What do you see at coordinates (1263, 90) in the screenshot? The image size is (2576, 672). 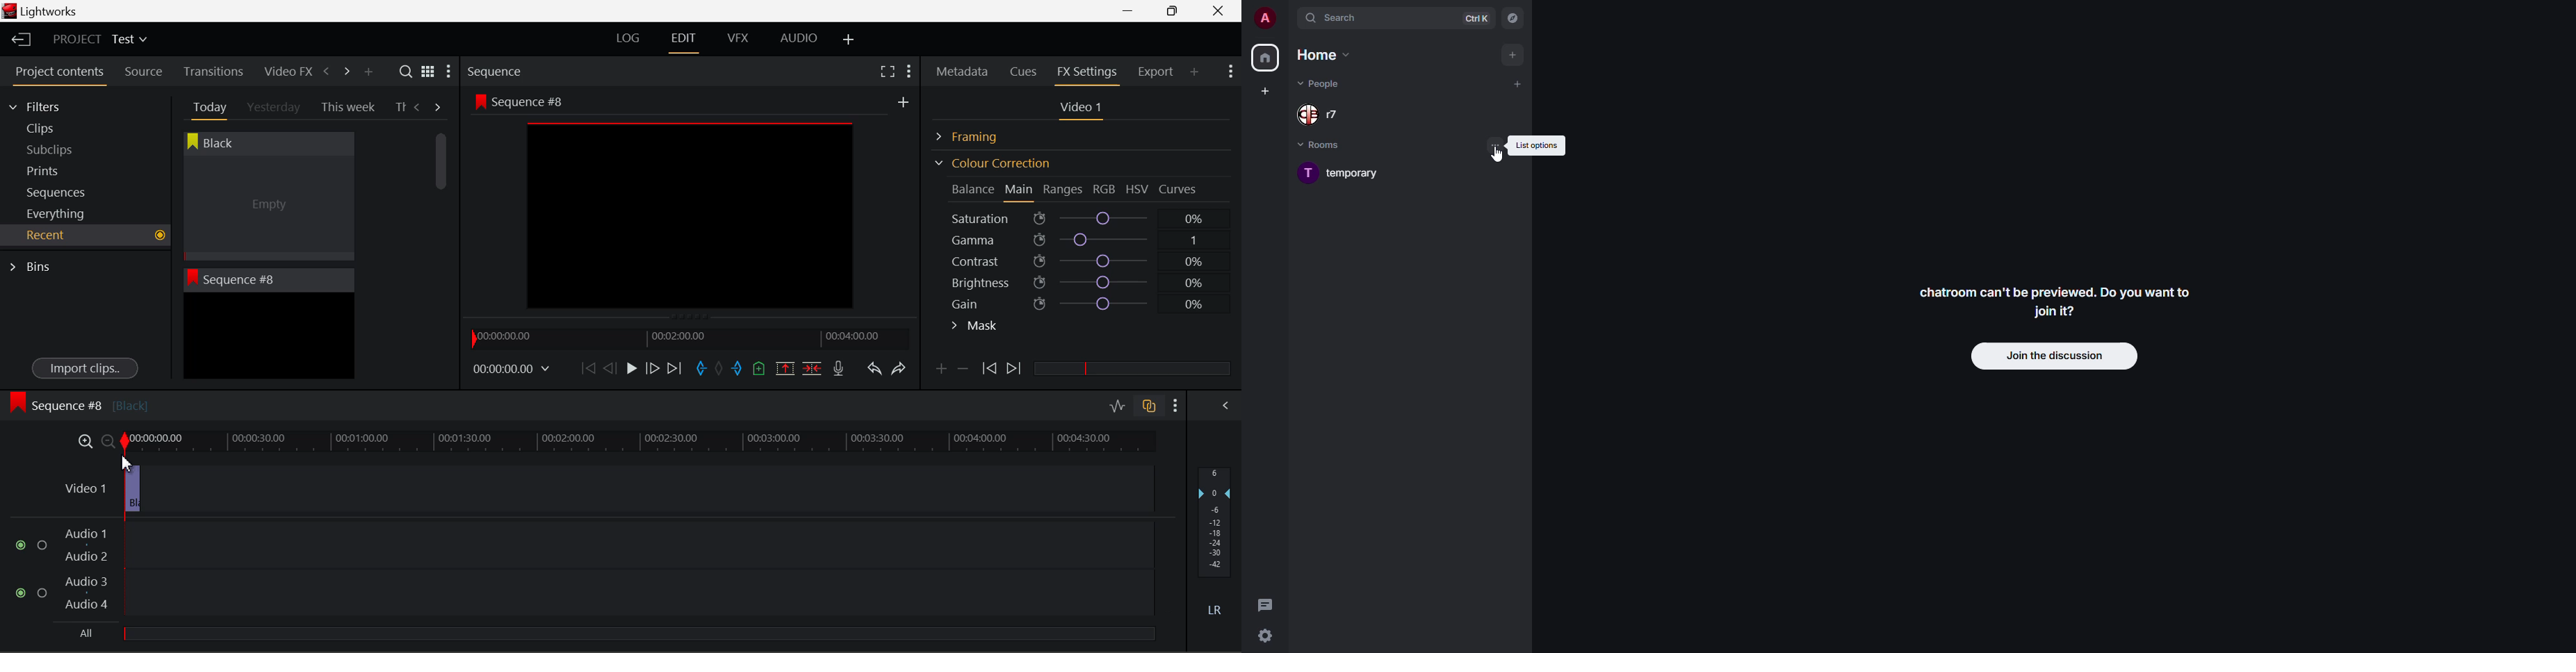 I see `create space` at bounding box center [1263, 90].